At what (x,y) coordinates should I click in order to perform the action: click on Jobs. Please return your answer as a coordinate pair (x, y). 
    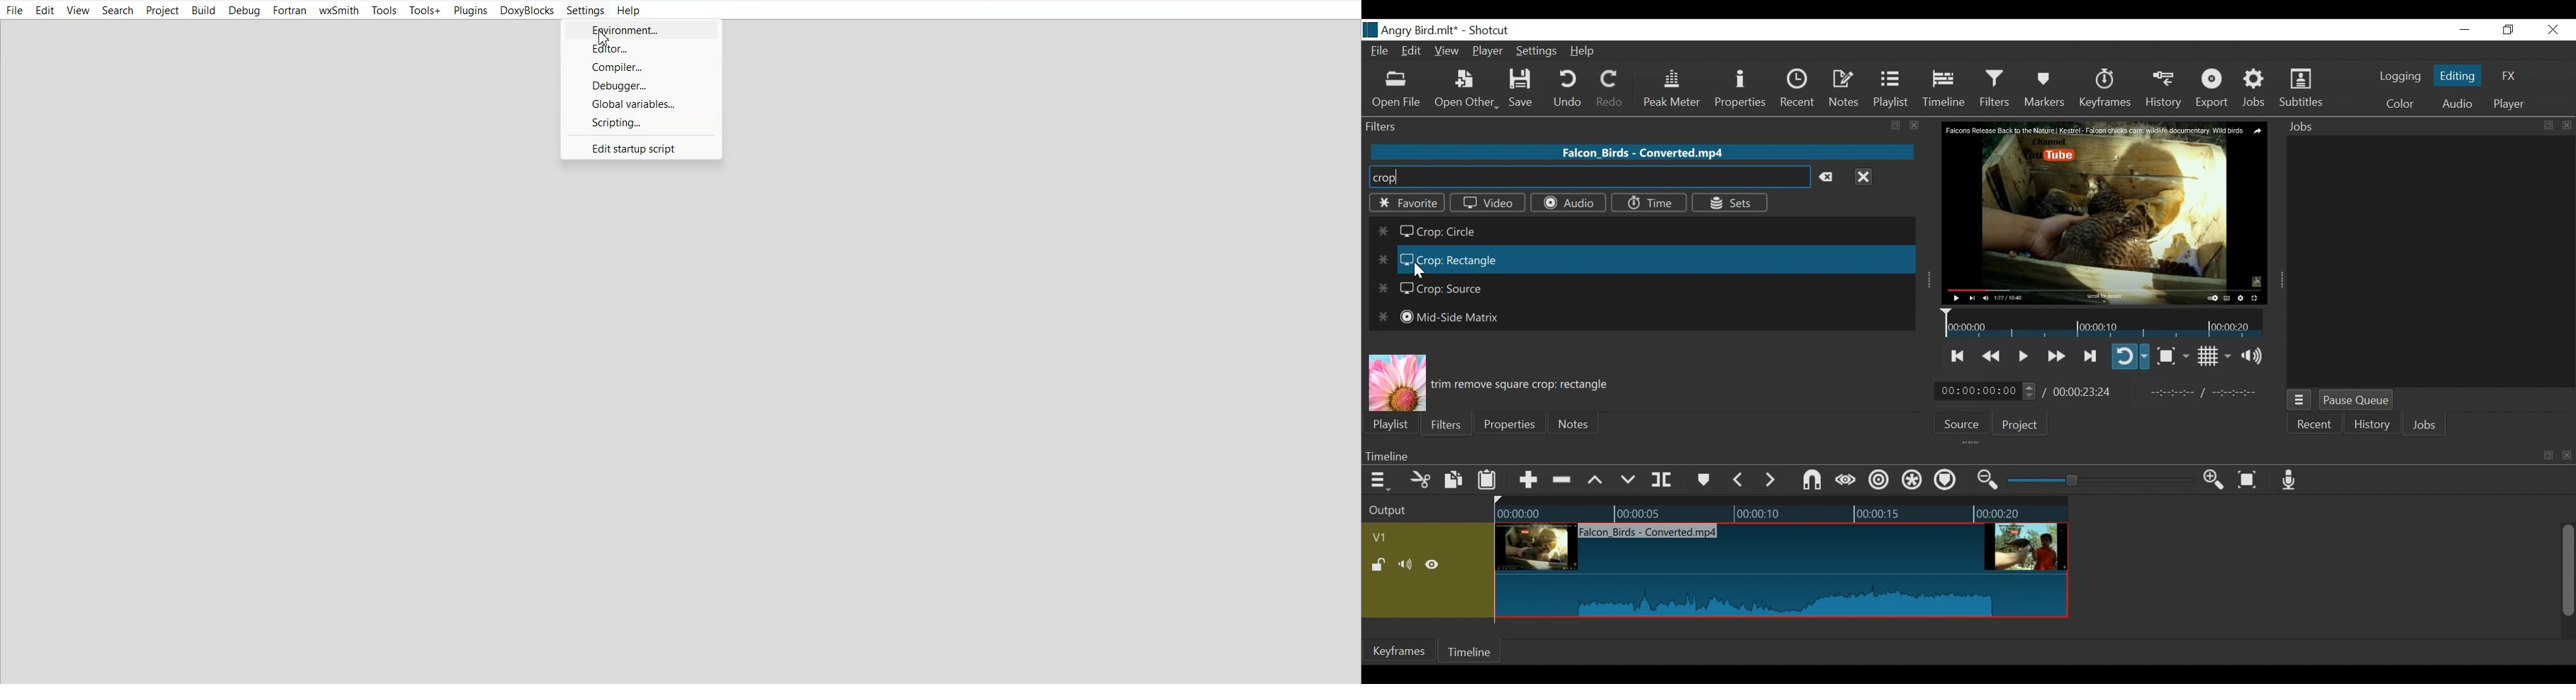
    Looking at the image, I should click on (2425, 426).